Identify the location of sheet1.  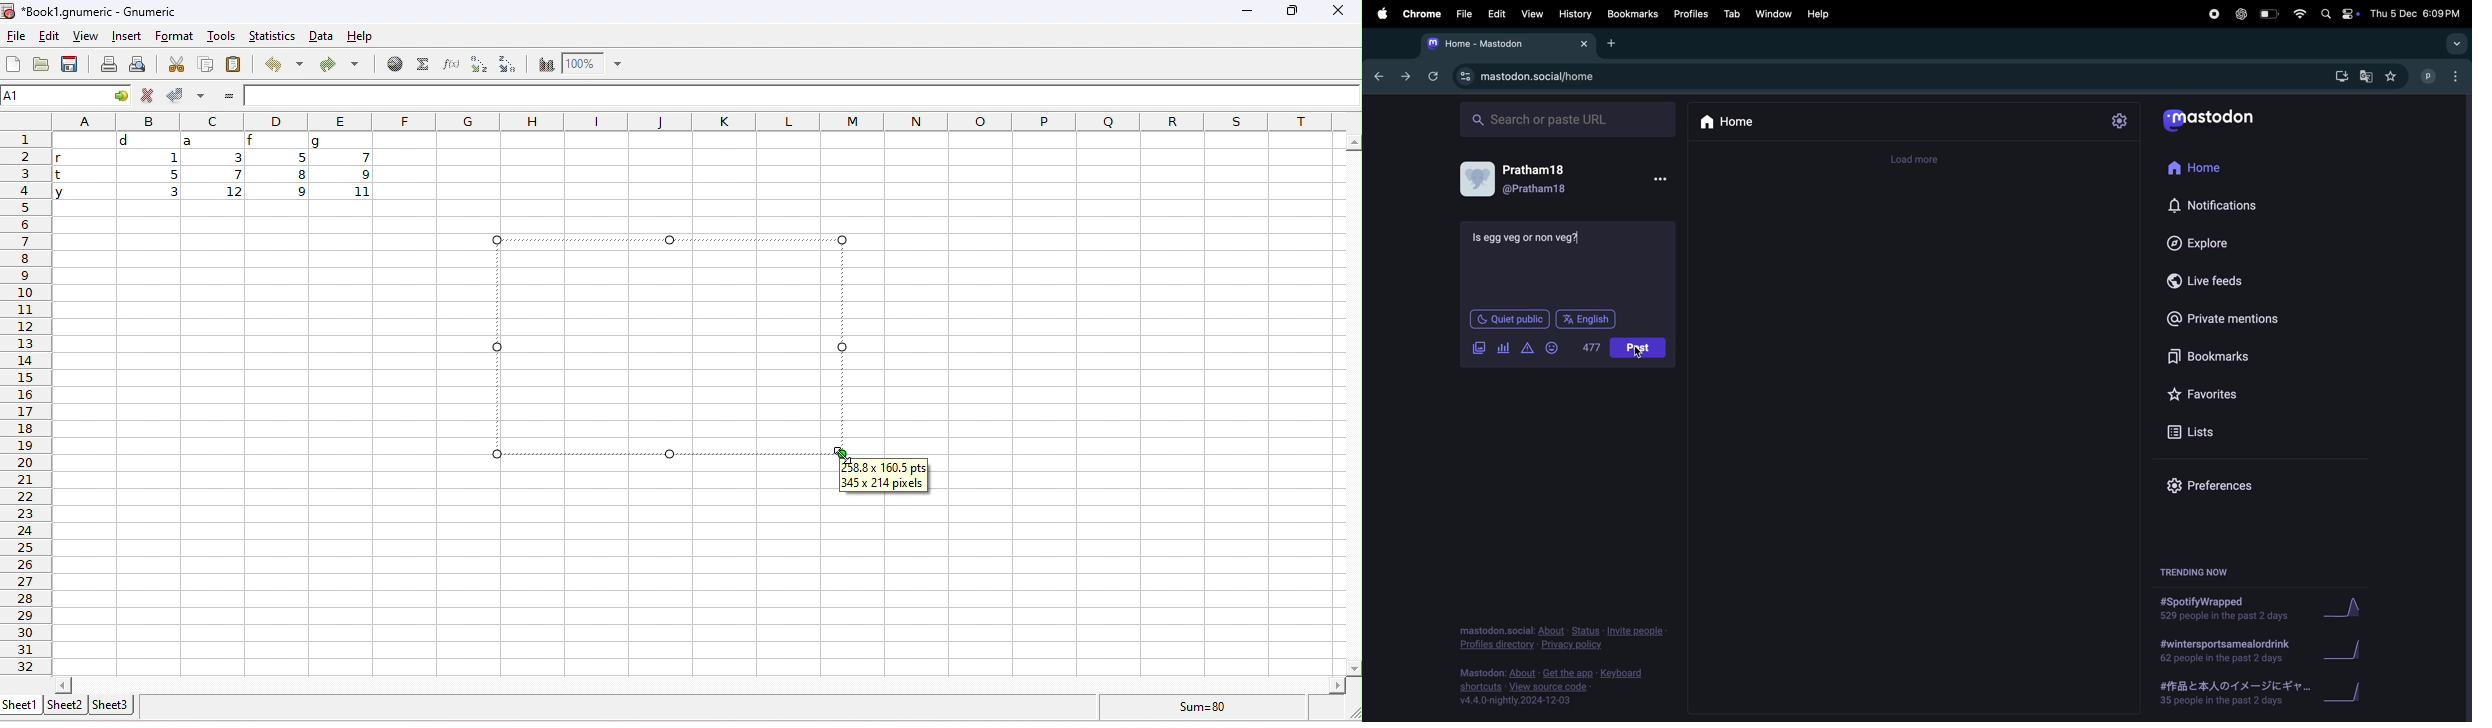
(20, 704).